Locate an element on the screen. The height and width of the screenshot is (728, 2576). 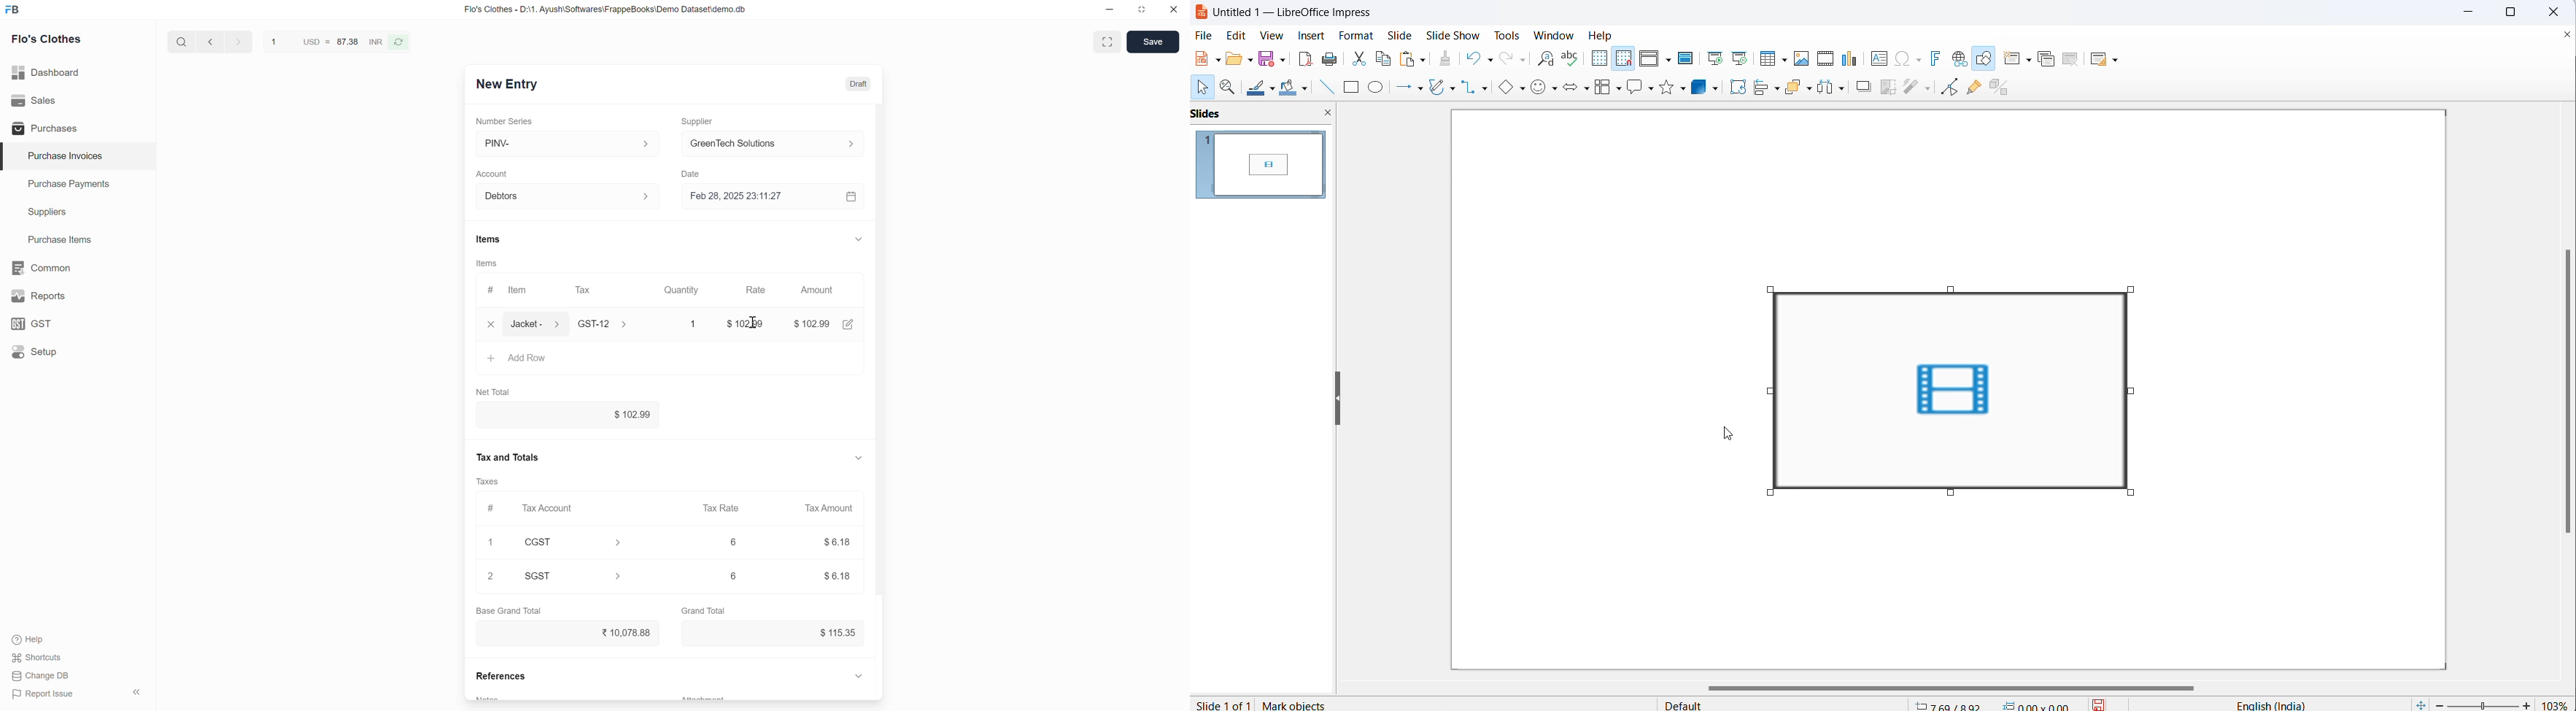
find and replace is located at coordinates (1543, 60).